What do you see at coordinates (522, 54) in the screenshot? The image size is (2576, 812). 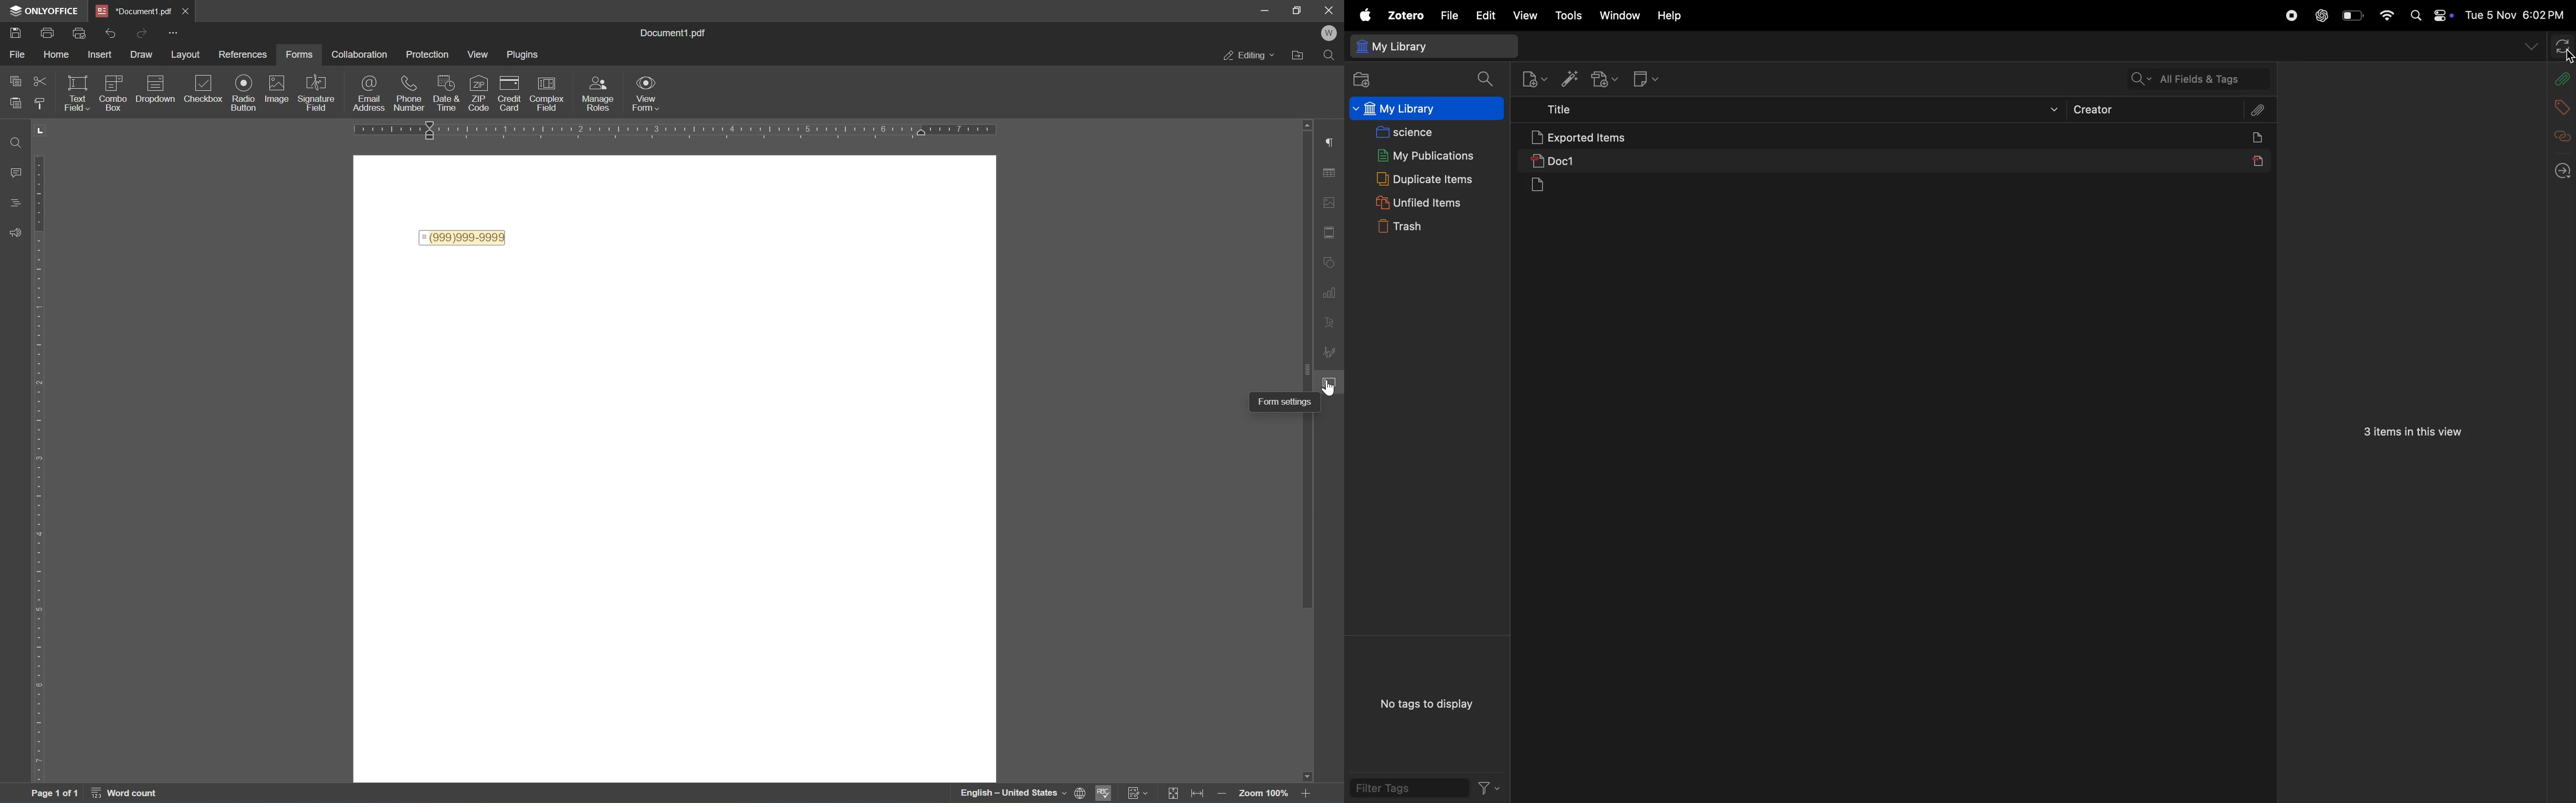 I see `plugins` at bounding box center [522, 54].